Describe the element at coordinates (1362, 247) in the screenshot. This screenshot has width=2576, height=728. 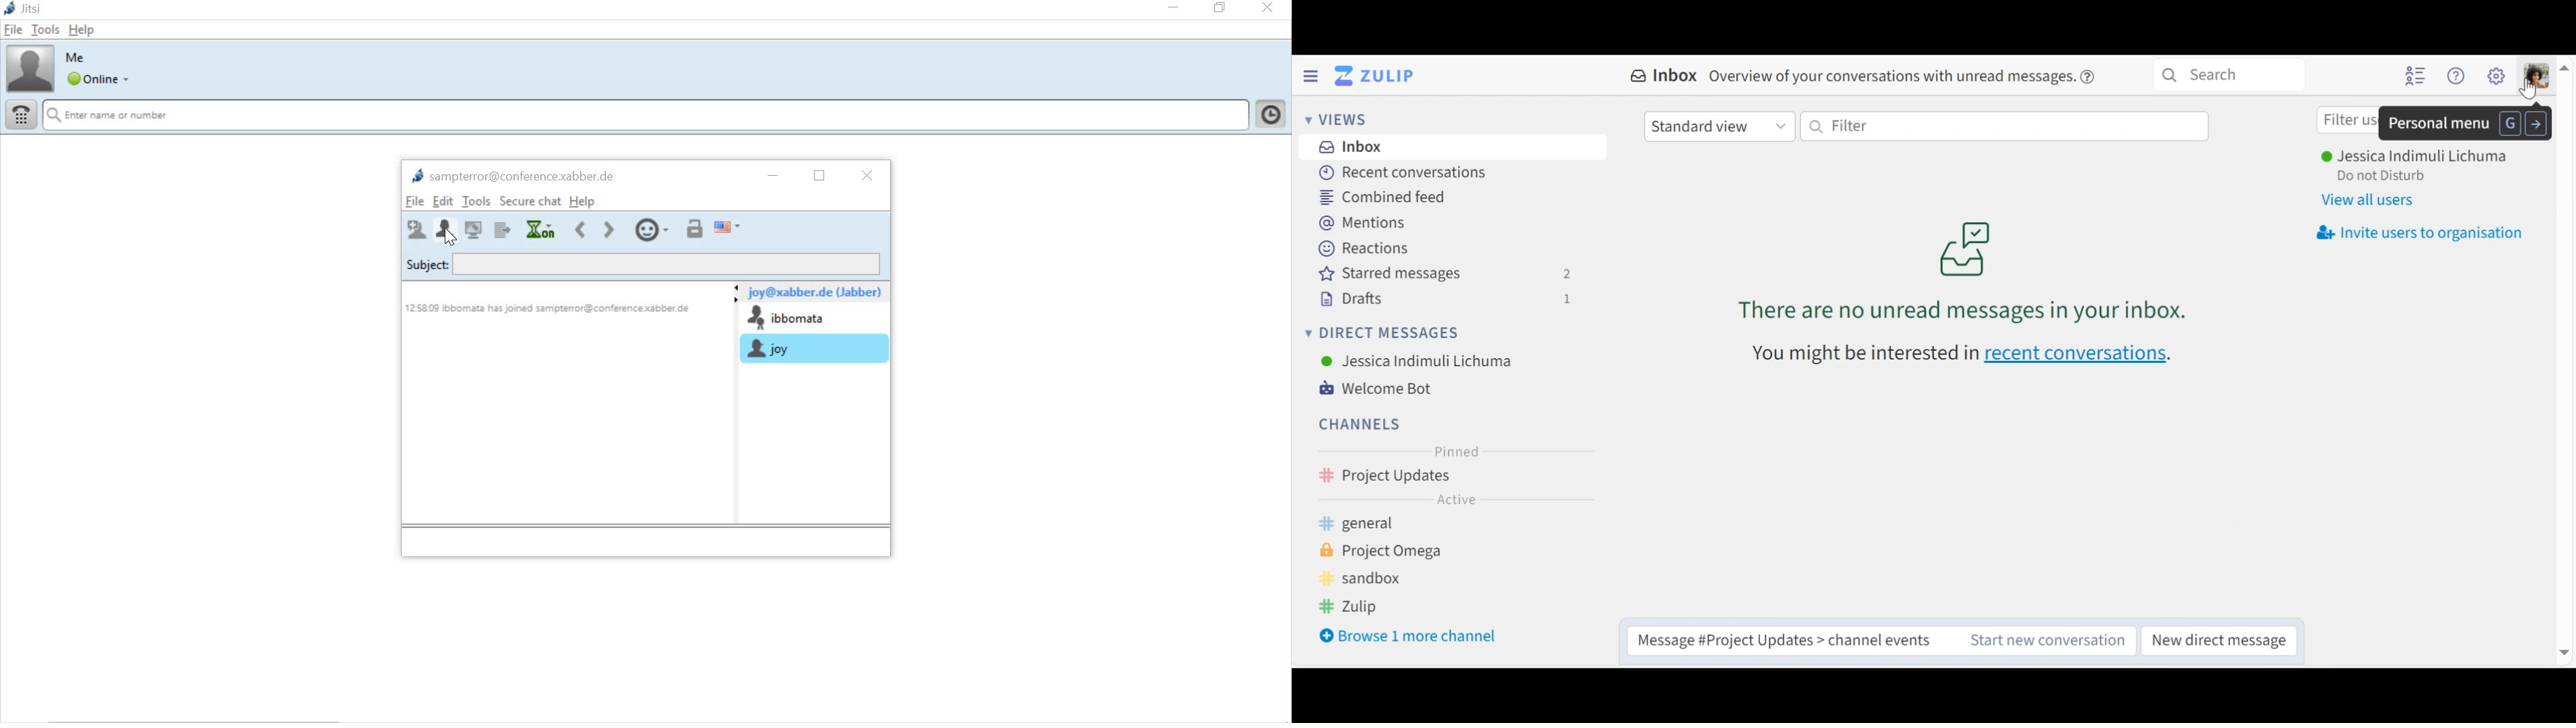
I see `Reactions` at that location.